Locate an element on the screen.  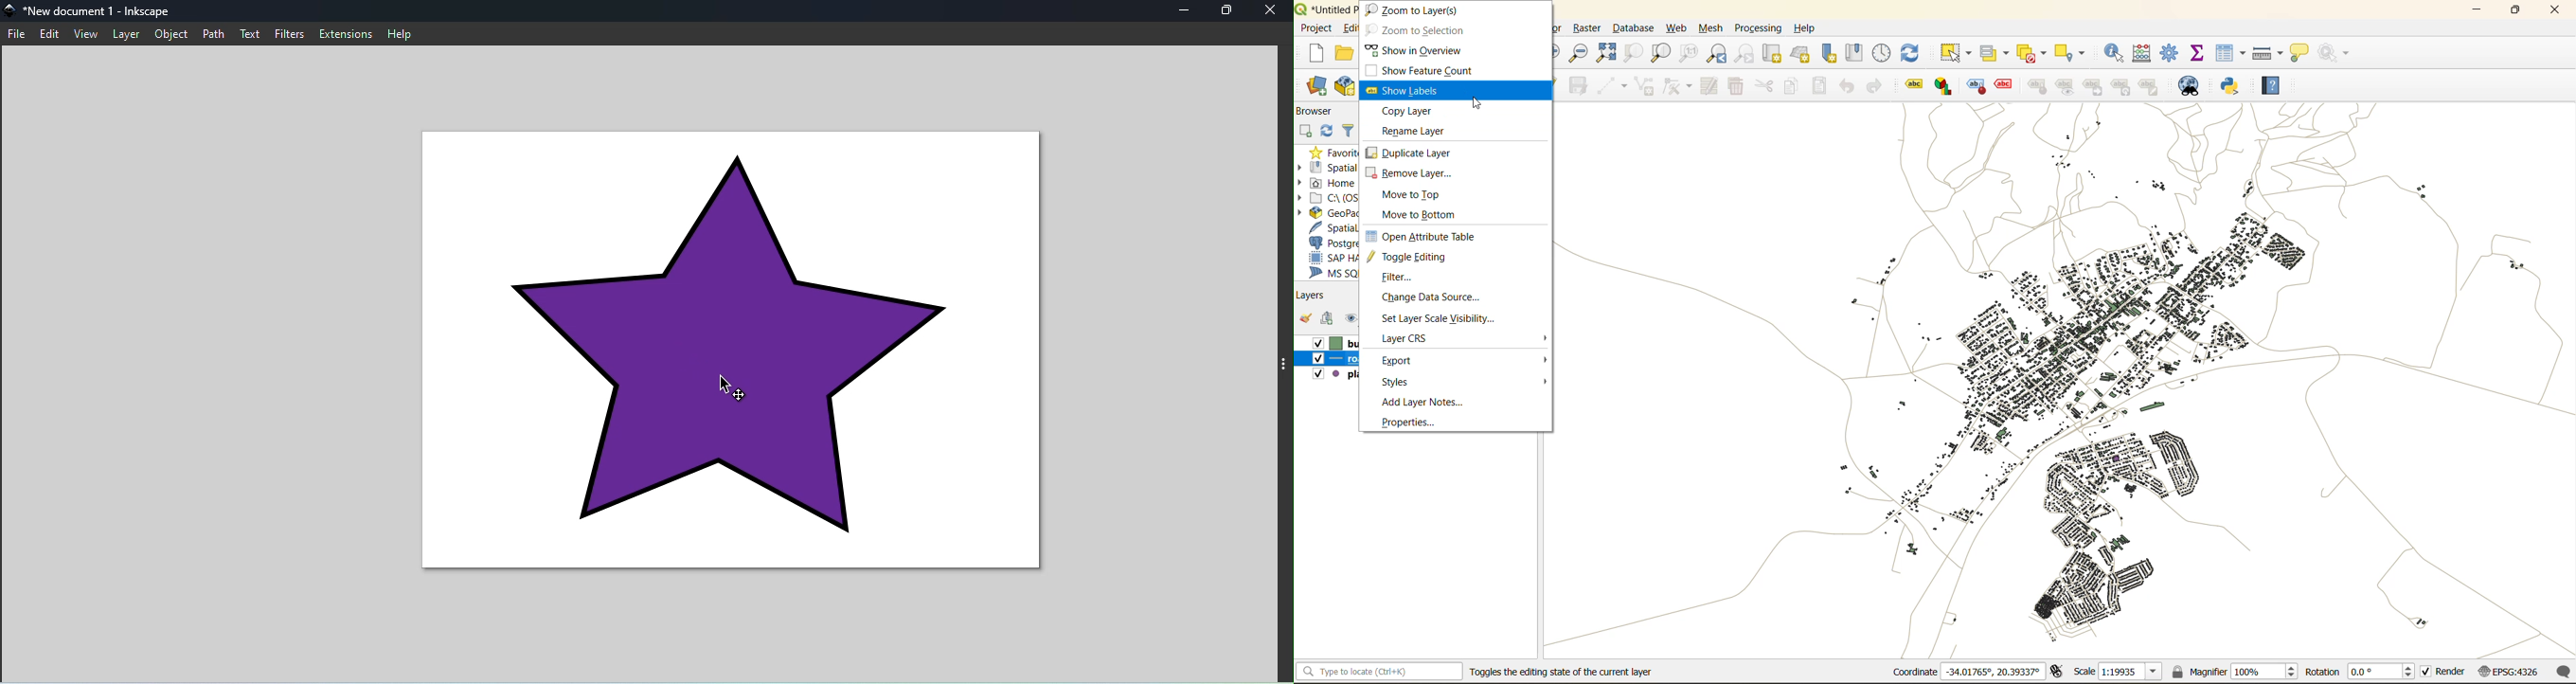
open is located at coordinates (1342, 54).